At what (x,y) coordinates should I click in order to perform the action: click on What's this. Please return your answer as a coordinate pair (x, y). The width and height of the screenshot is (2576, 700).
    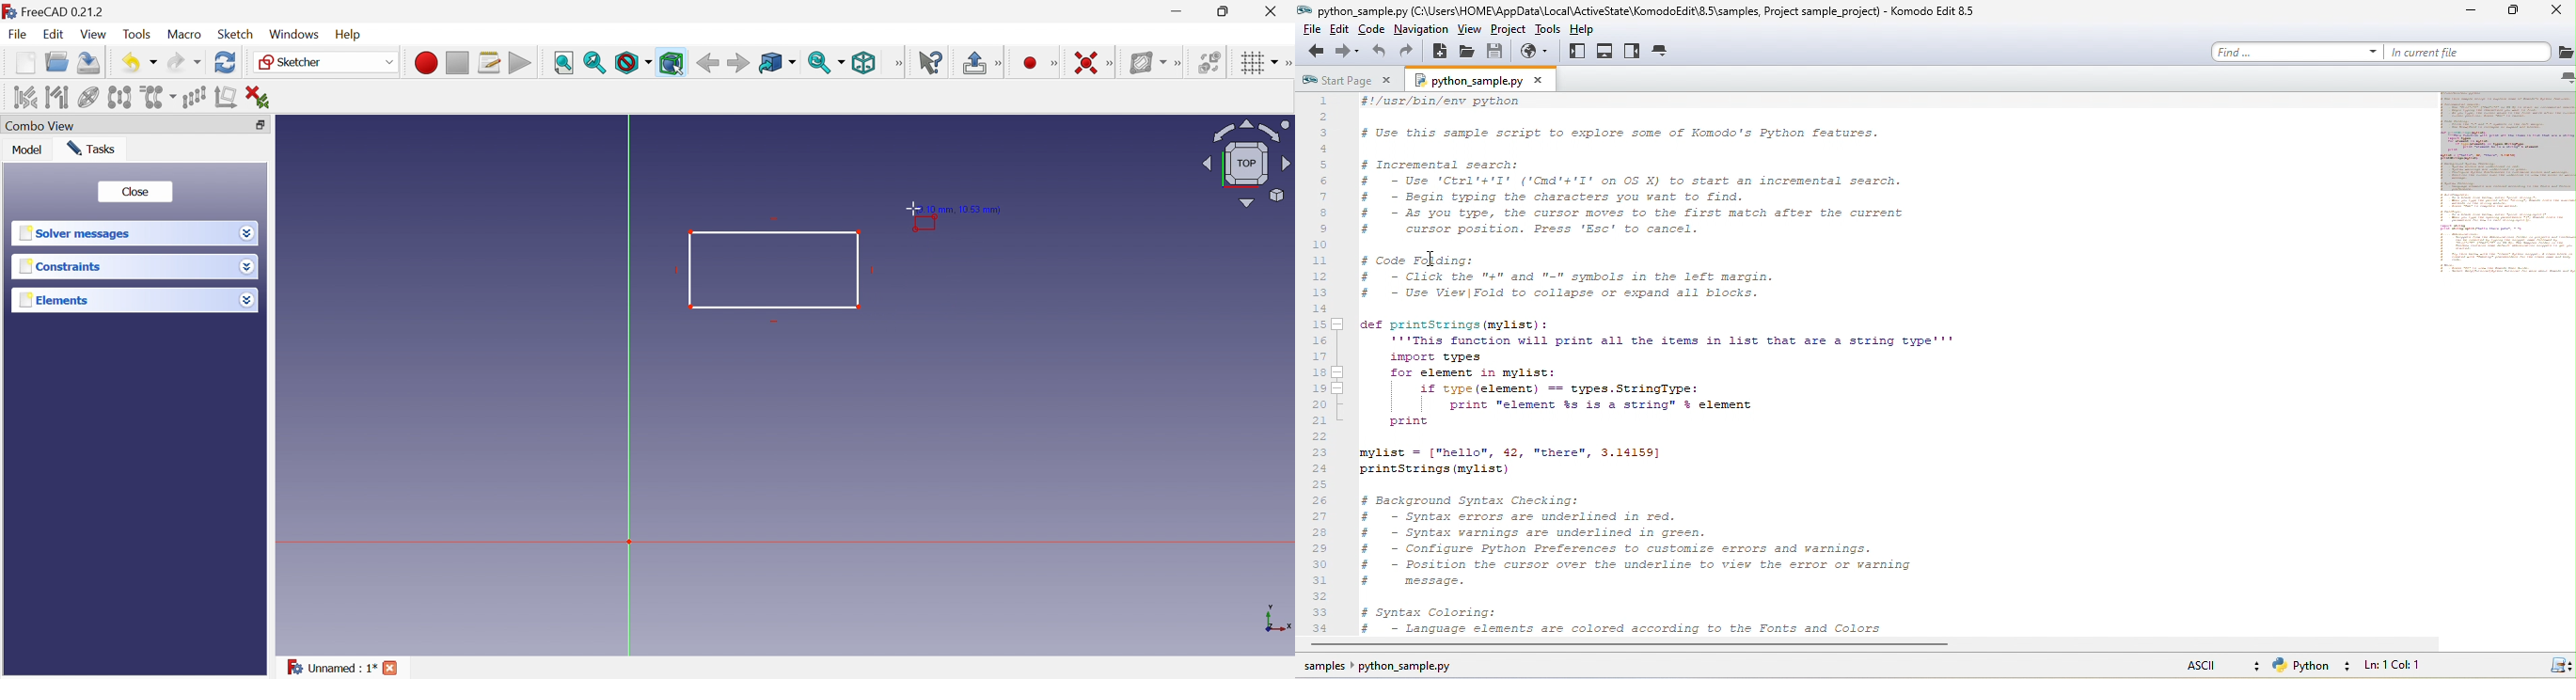
    Looking at the image, I should click on (935, 62).